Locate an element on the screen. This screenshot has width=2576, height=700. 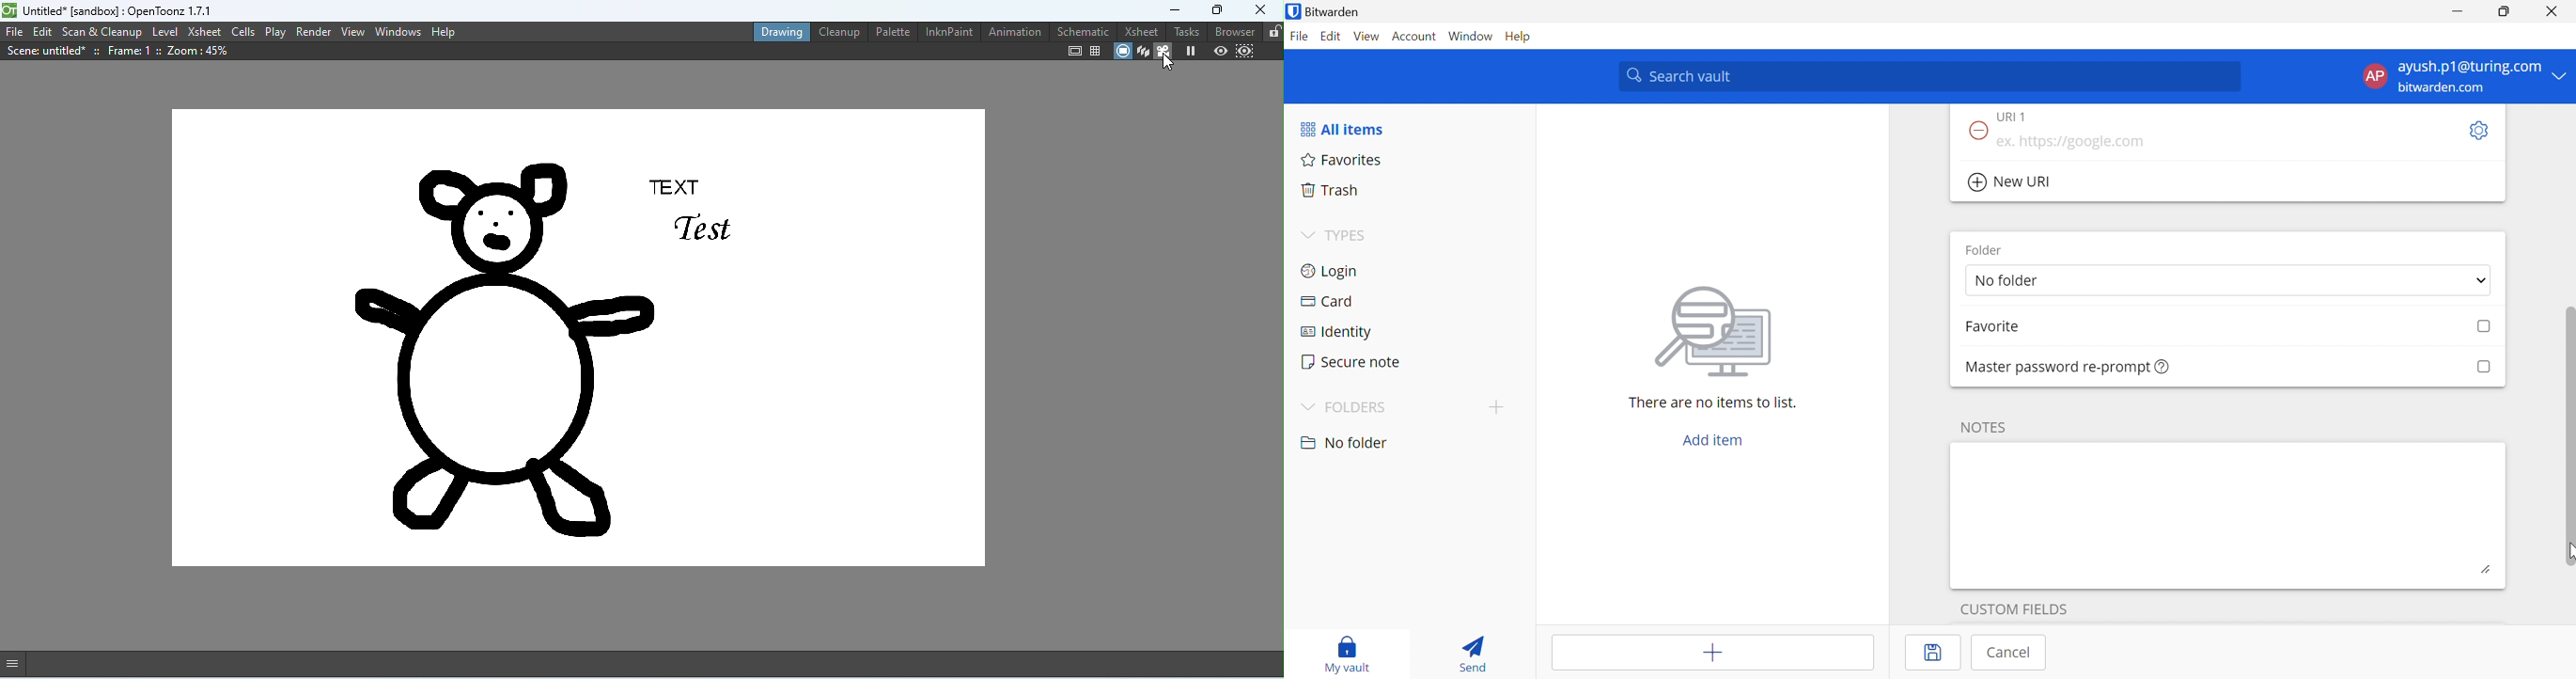
cursor is located at coordinates (1168, 63).